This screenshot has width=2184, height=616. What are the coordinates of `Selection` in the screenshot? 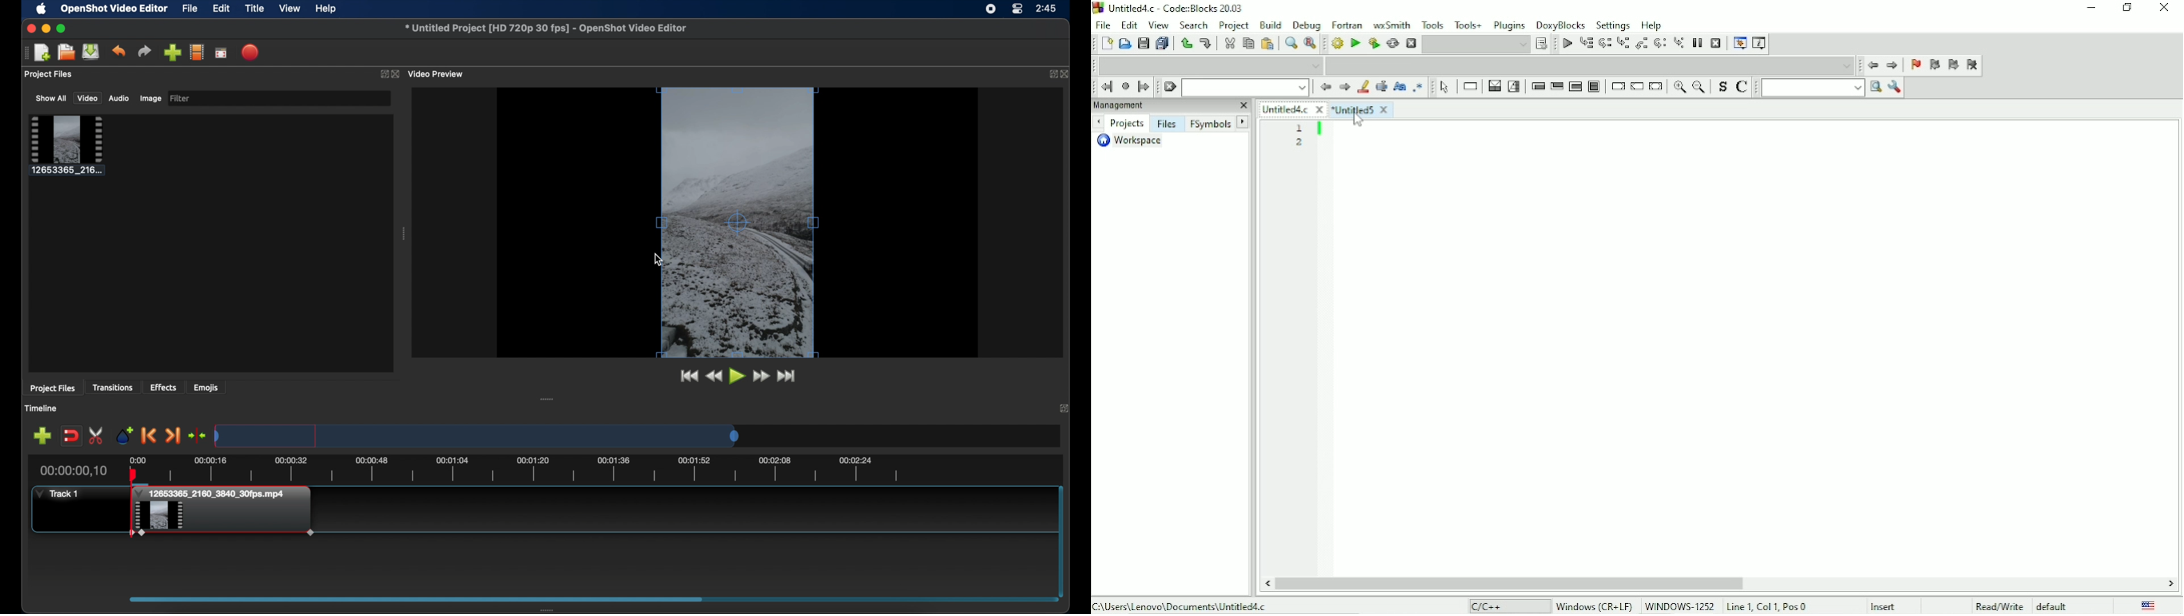 It's located at (1514, 87).